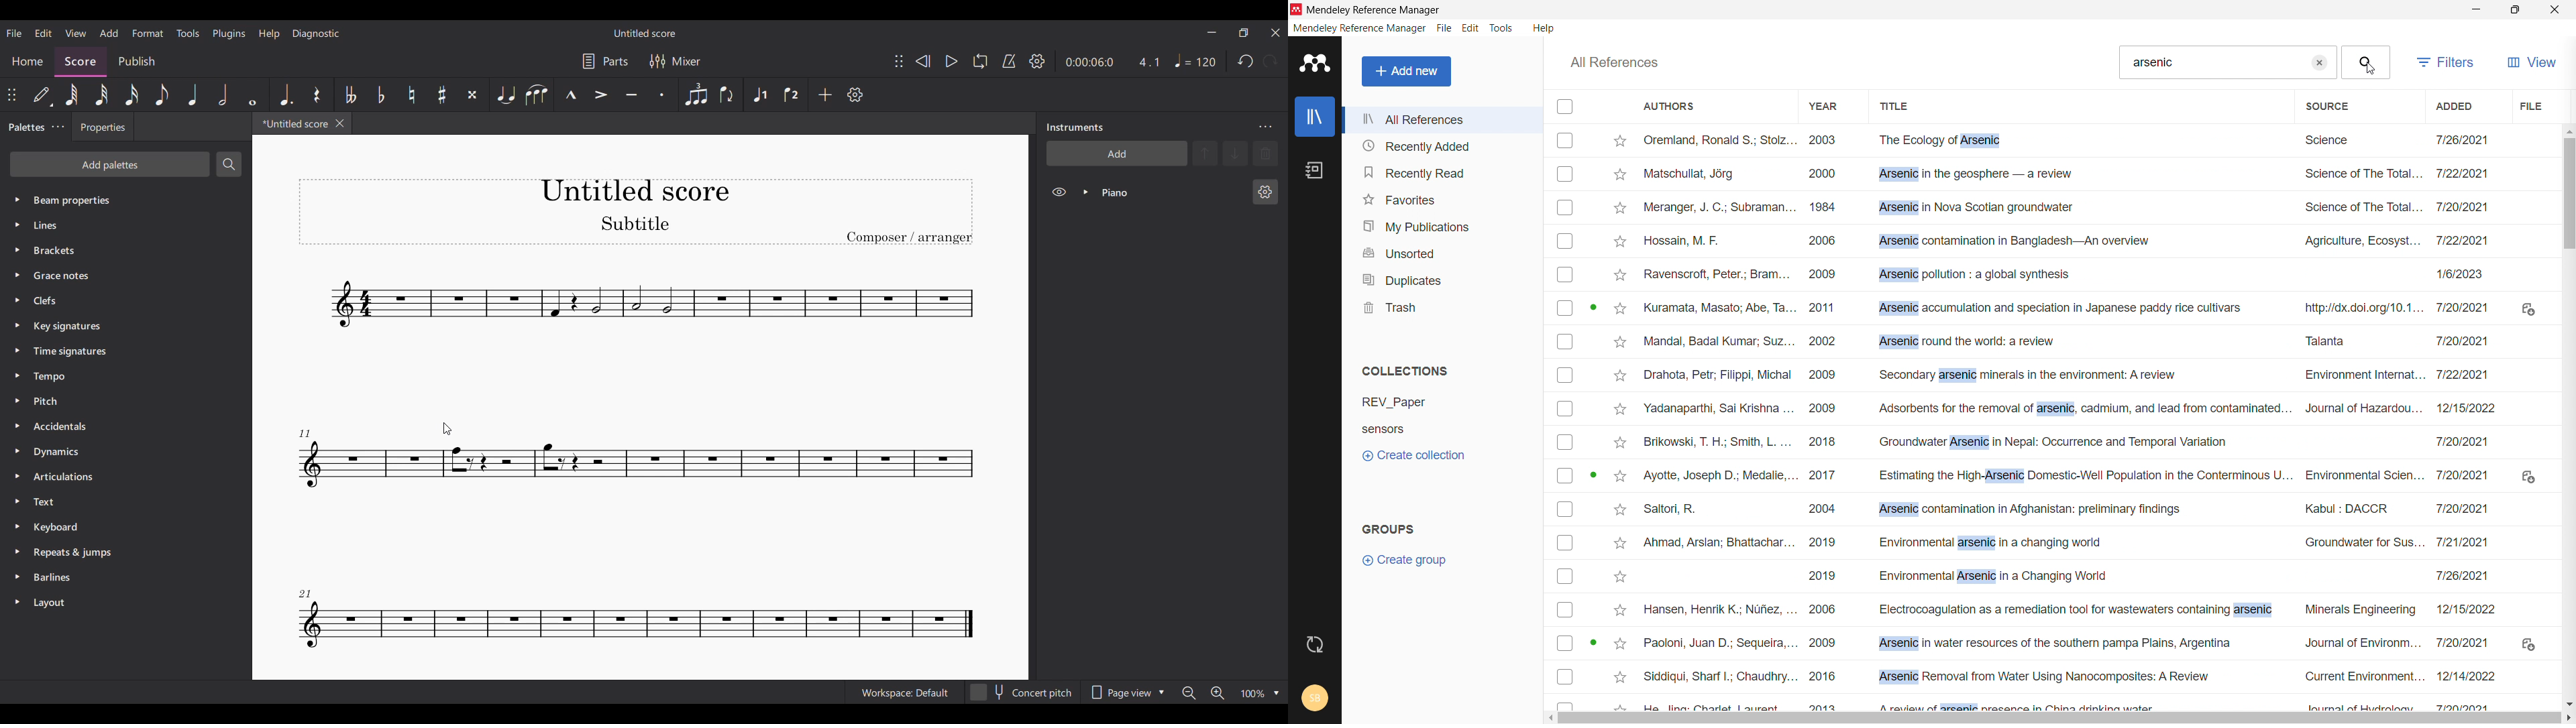  Describe the element at coordinates (1315, 171) in the screenshot. I see `notebook` at that location.